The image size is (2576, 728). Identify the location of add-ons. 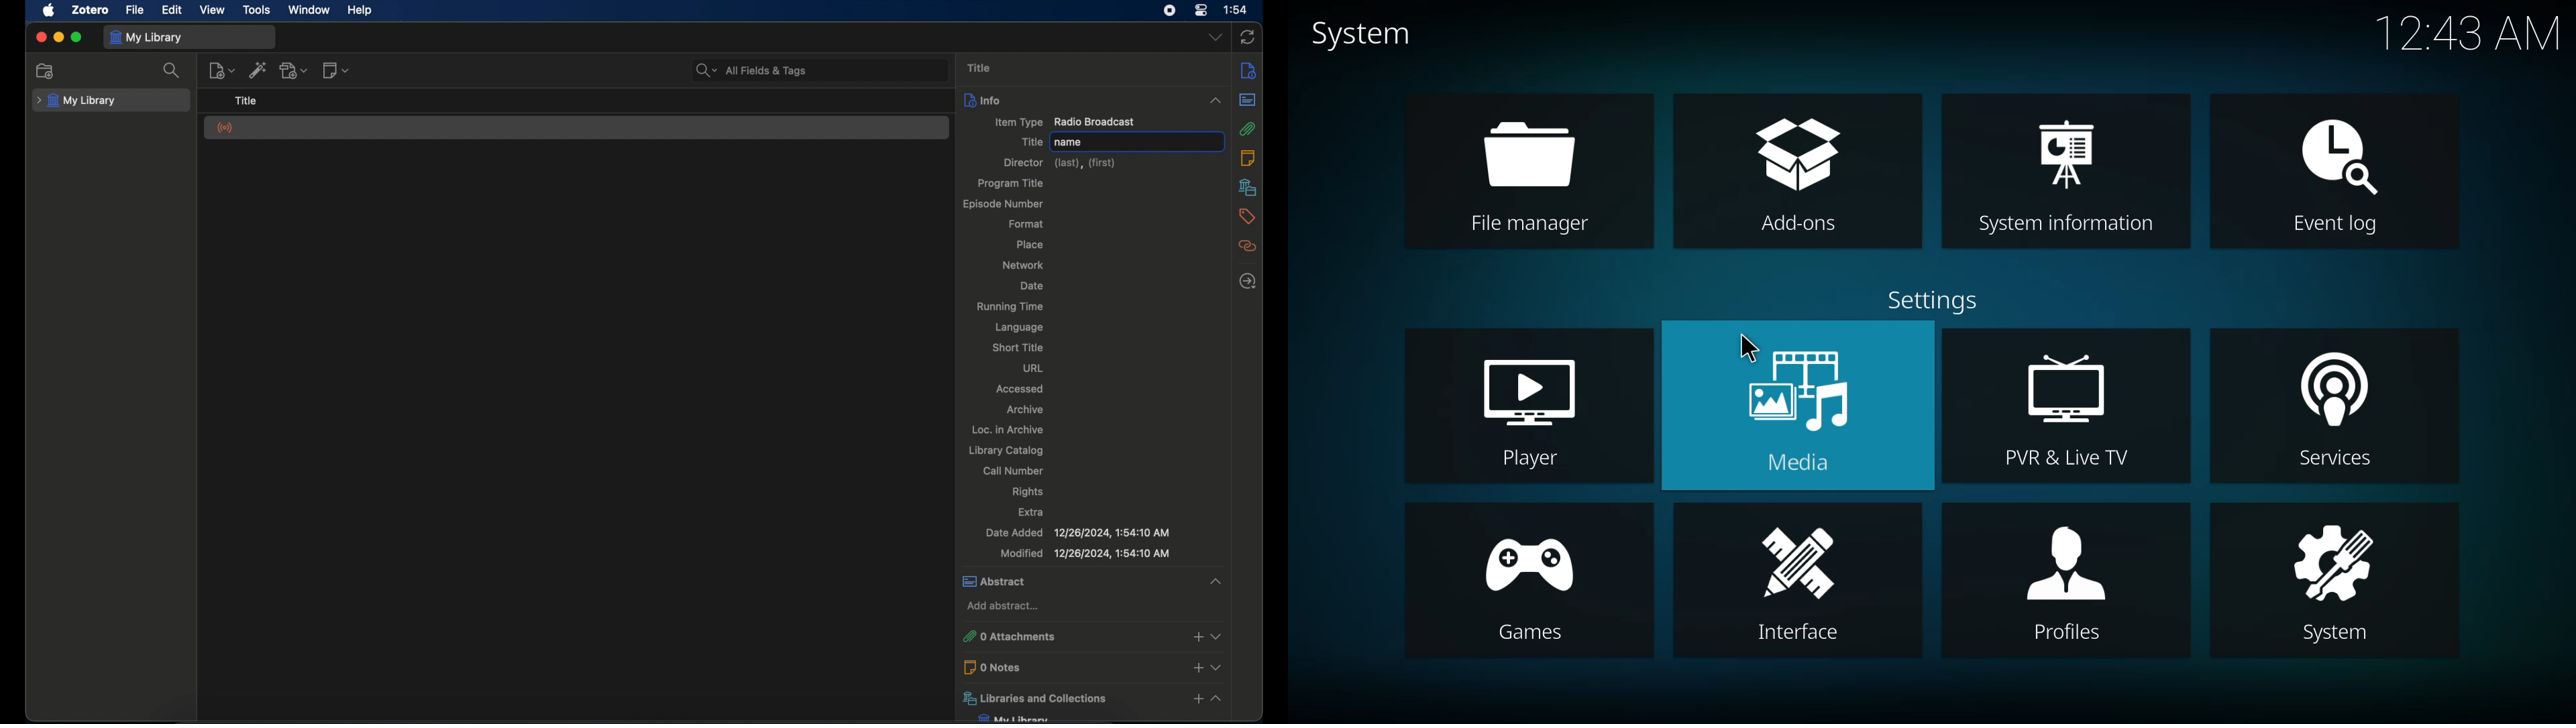
(1795, 173).